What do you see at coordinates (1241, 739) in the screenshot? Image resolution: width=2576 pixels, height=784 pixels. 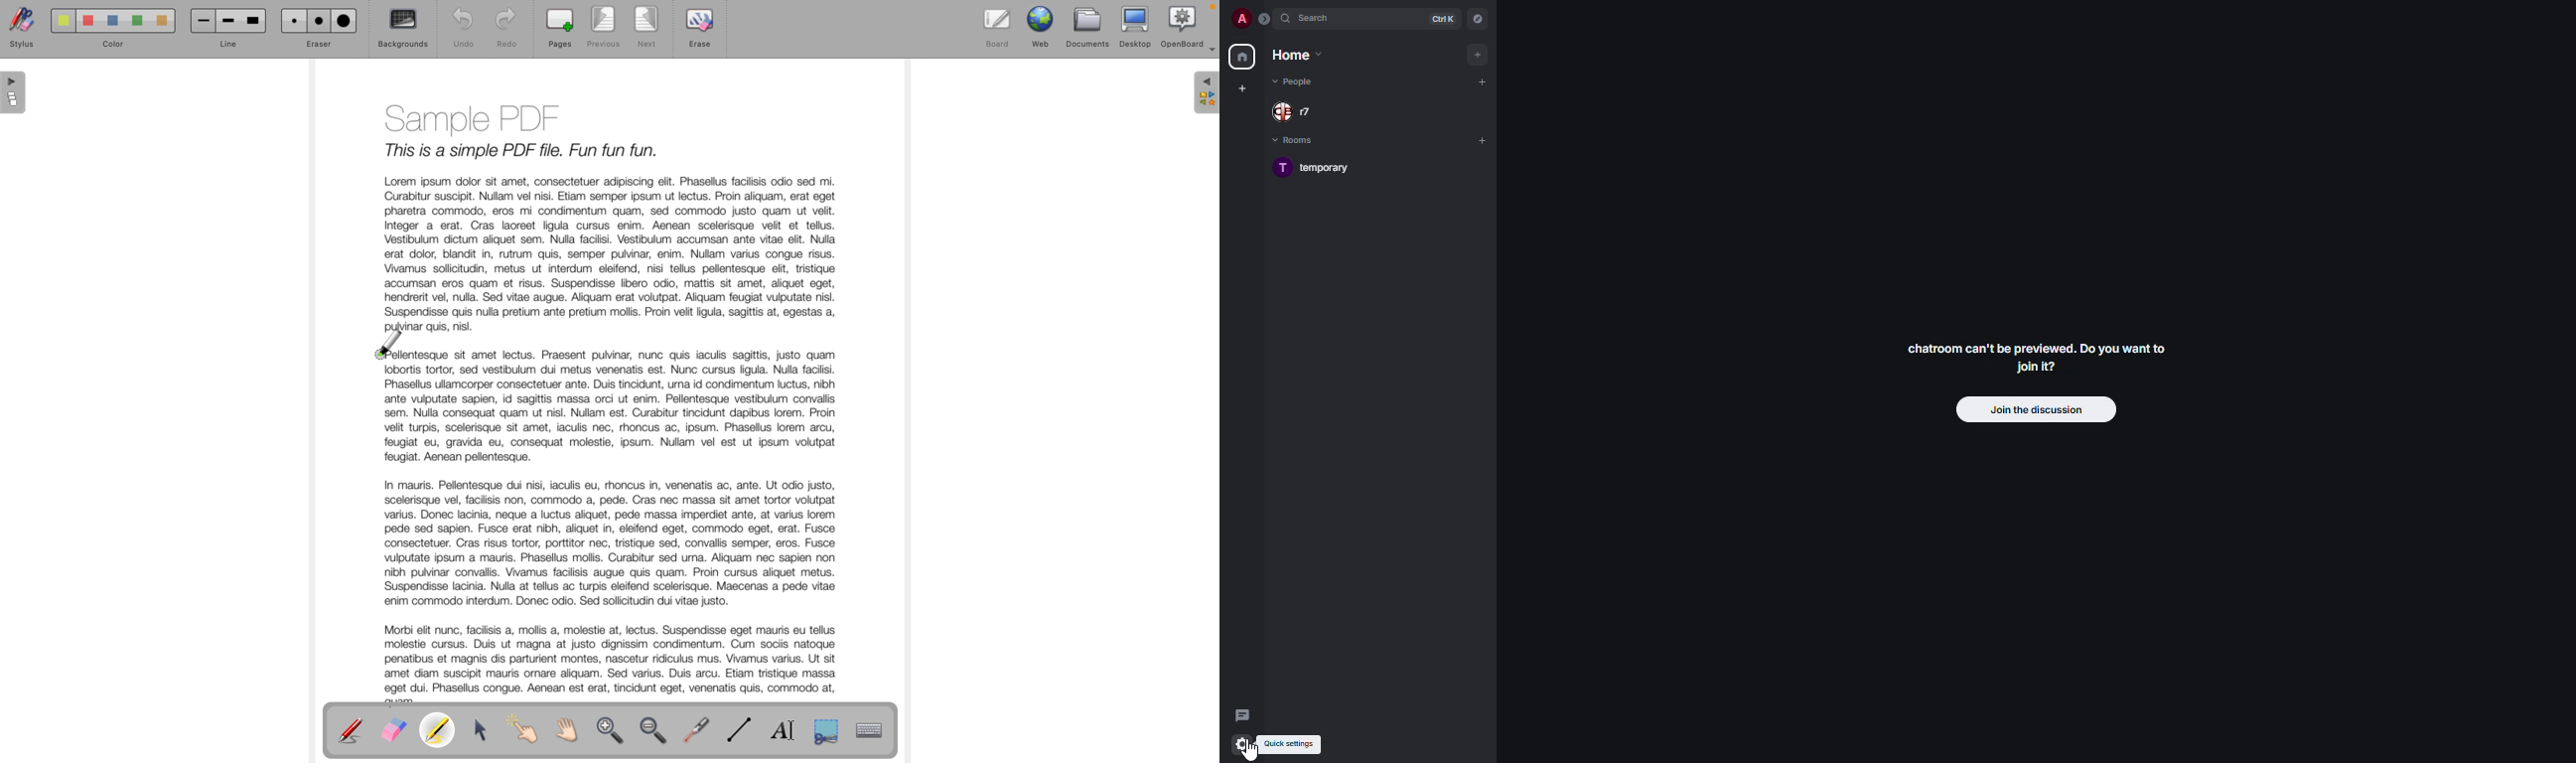 I see `quick settings` at bounding box center [1241, 739].